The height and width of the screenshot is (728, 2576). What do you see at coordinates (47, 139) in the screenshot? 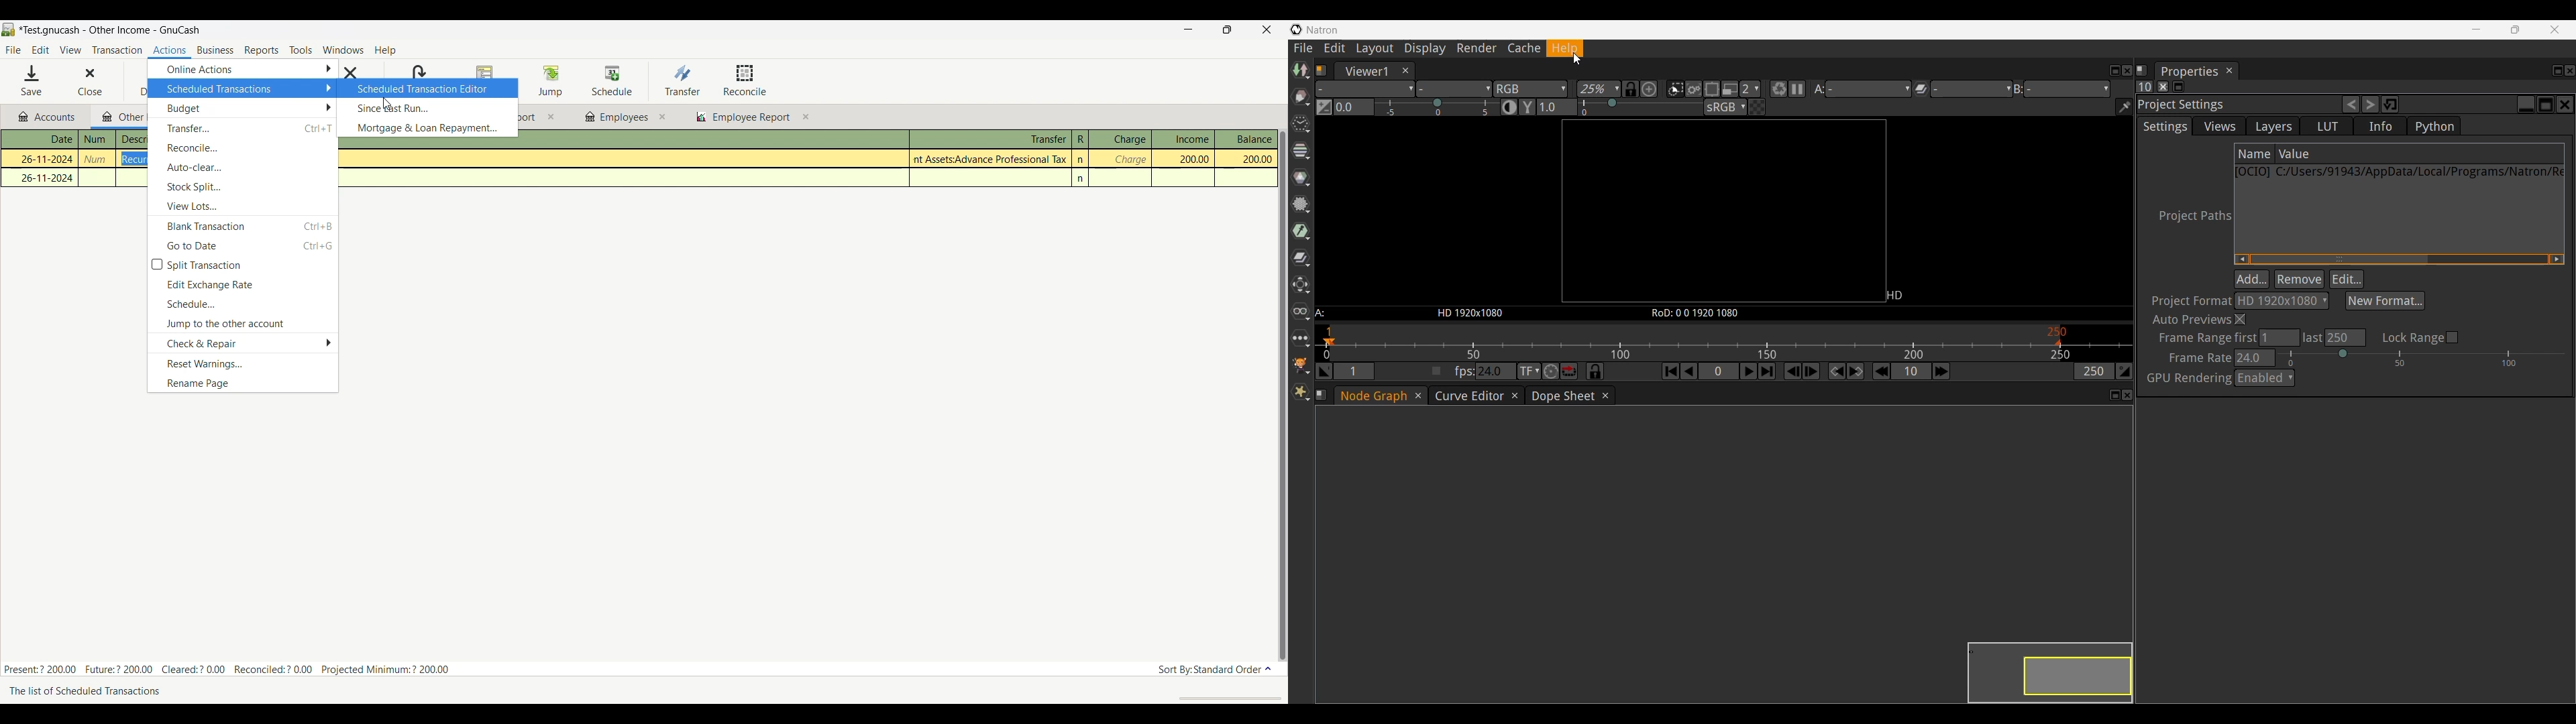
I see `Date` at bounding box center [47, 139].